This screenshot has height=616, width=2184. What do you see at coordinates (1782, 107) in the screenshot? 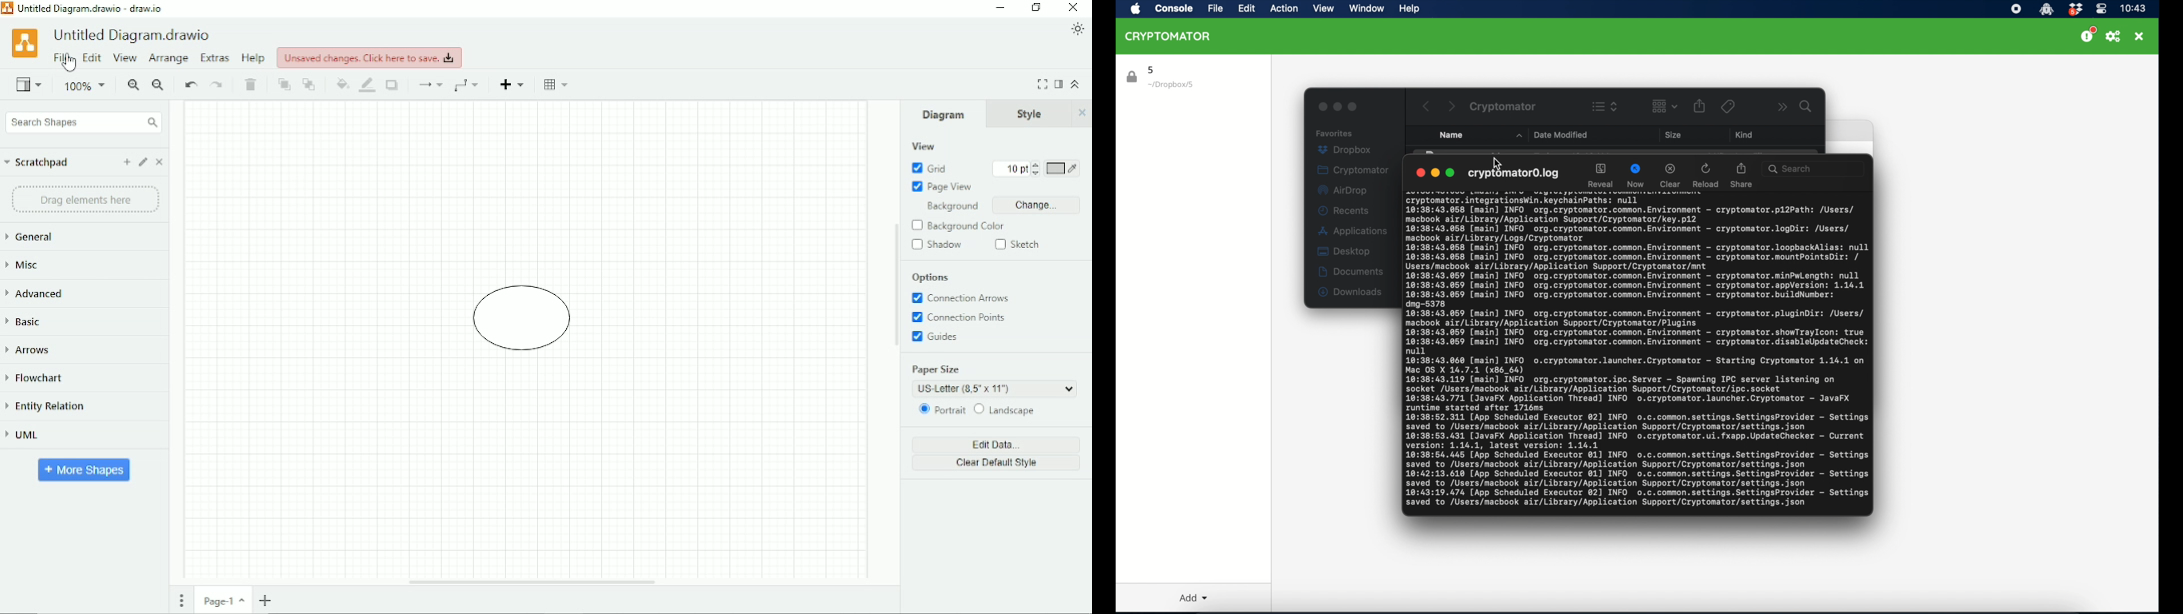
I see `more options` at bounding box center [1782, 107].